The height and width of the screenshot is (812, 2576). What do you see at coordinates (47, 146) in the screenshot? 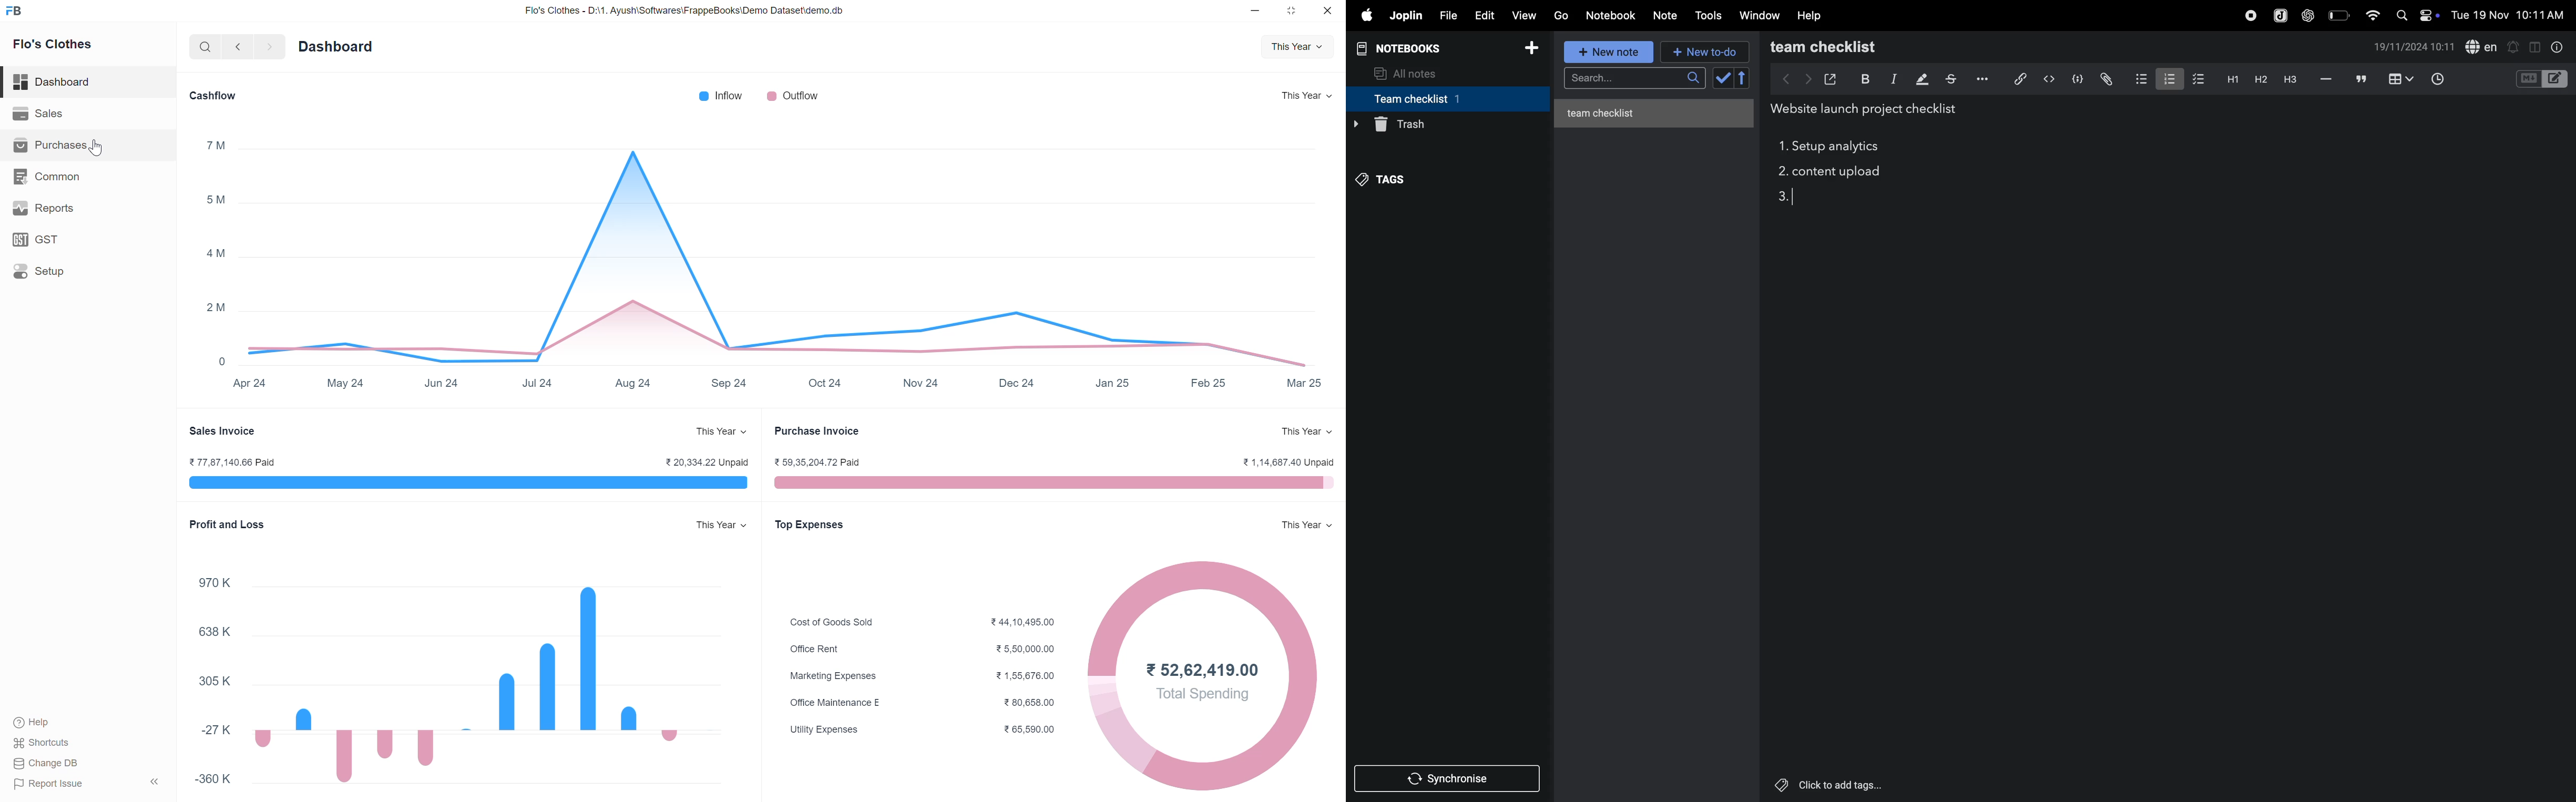
I see `purchases` at bounding box center [47, 146].